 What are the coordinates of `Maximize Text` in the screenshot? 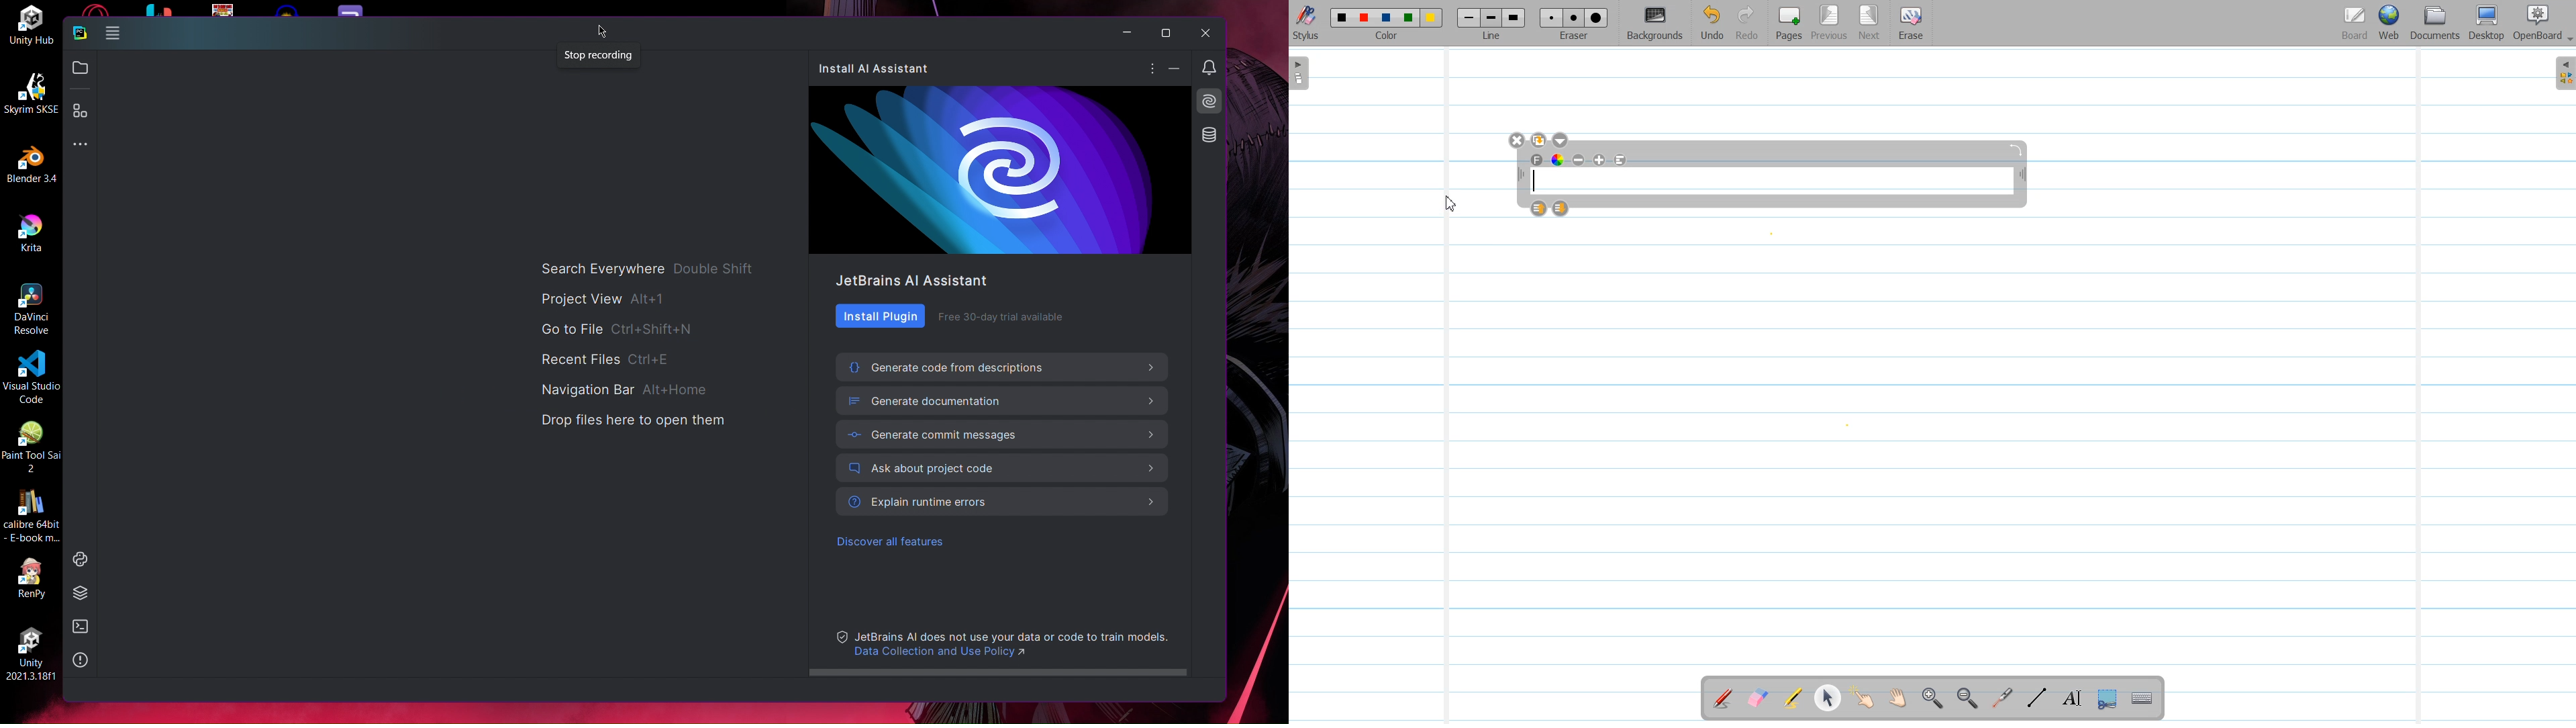 It's located at (1600, 160).